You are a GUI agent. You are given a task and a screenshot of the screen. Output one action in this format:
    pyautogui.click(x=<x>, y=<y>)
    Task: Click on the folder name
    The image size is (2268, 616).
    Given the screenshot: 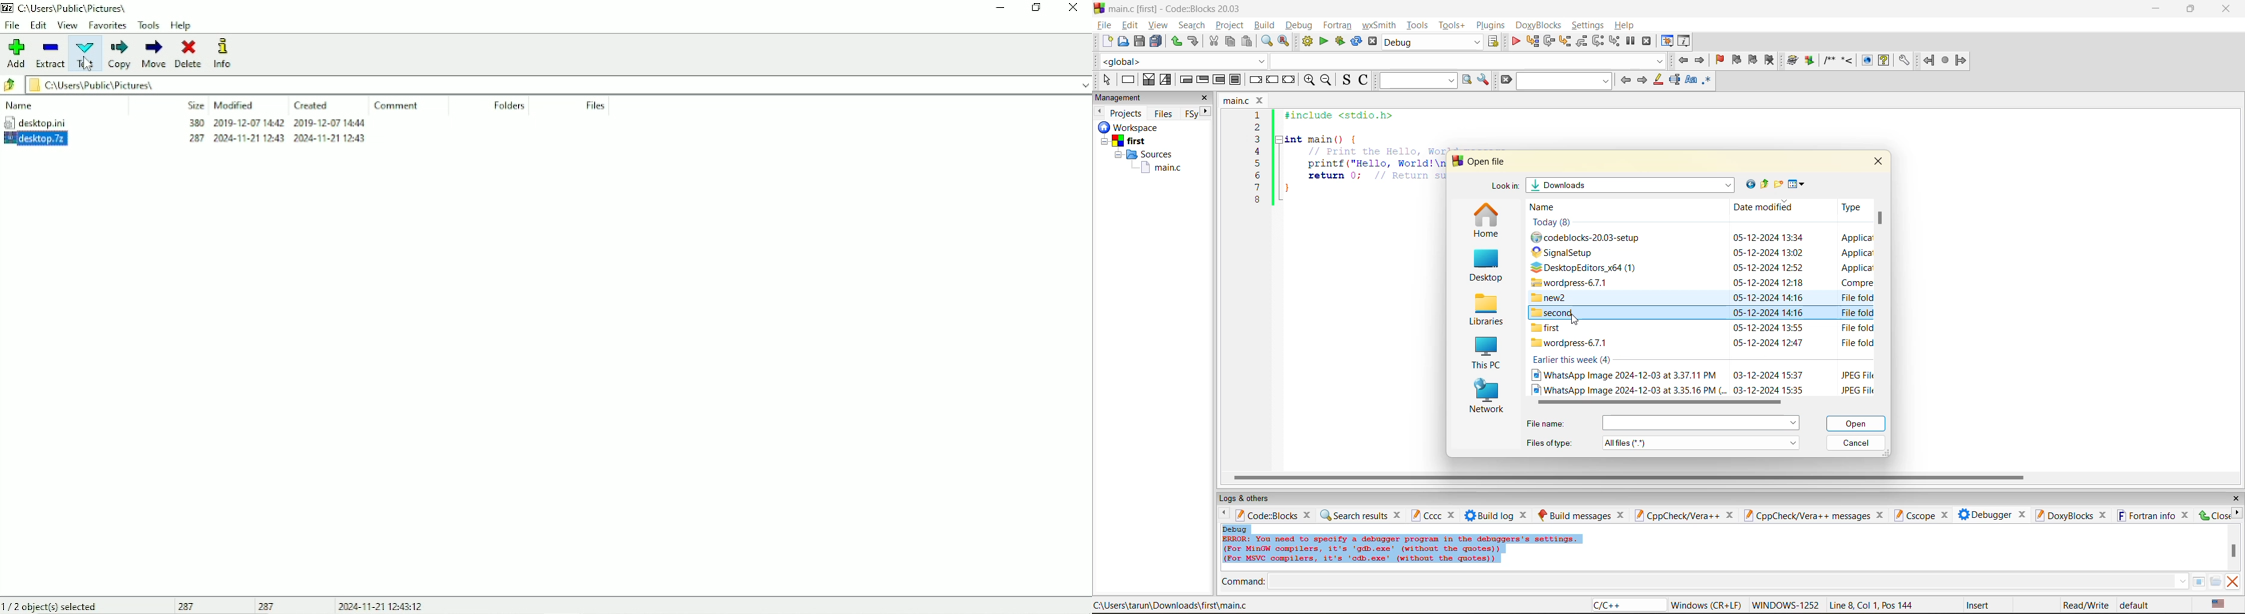 What is the action you would take?
    pyautogui.click(x=1632, y=185)
    